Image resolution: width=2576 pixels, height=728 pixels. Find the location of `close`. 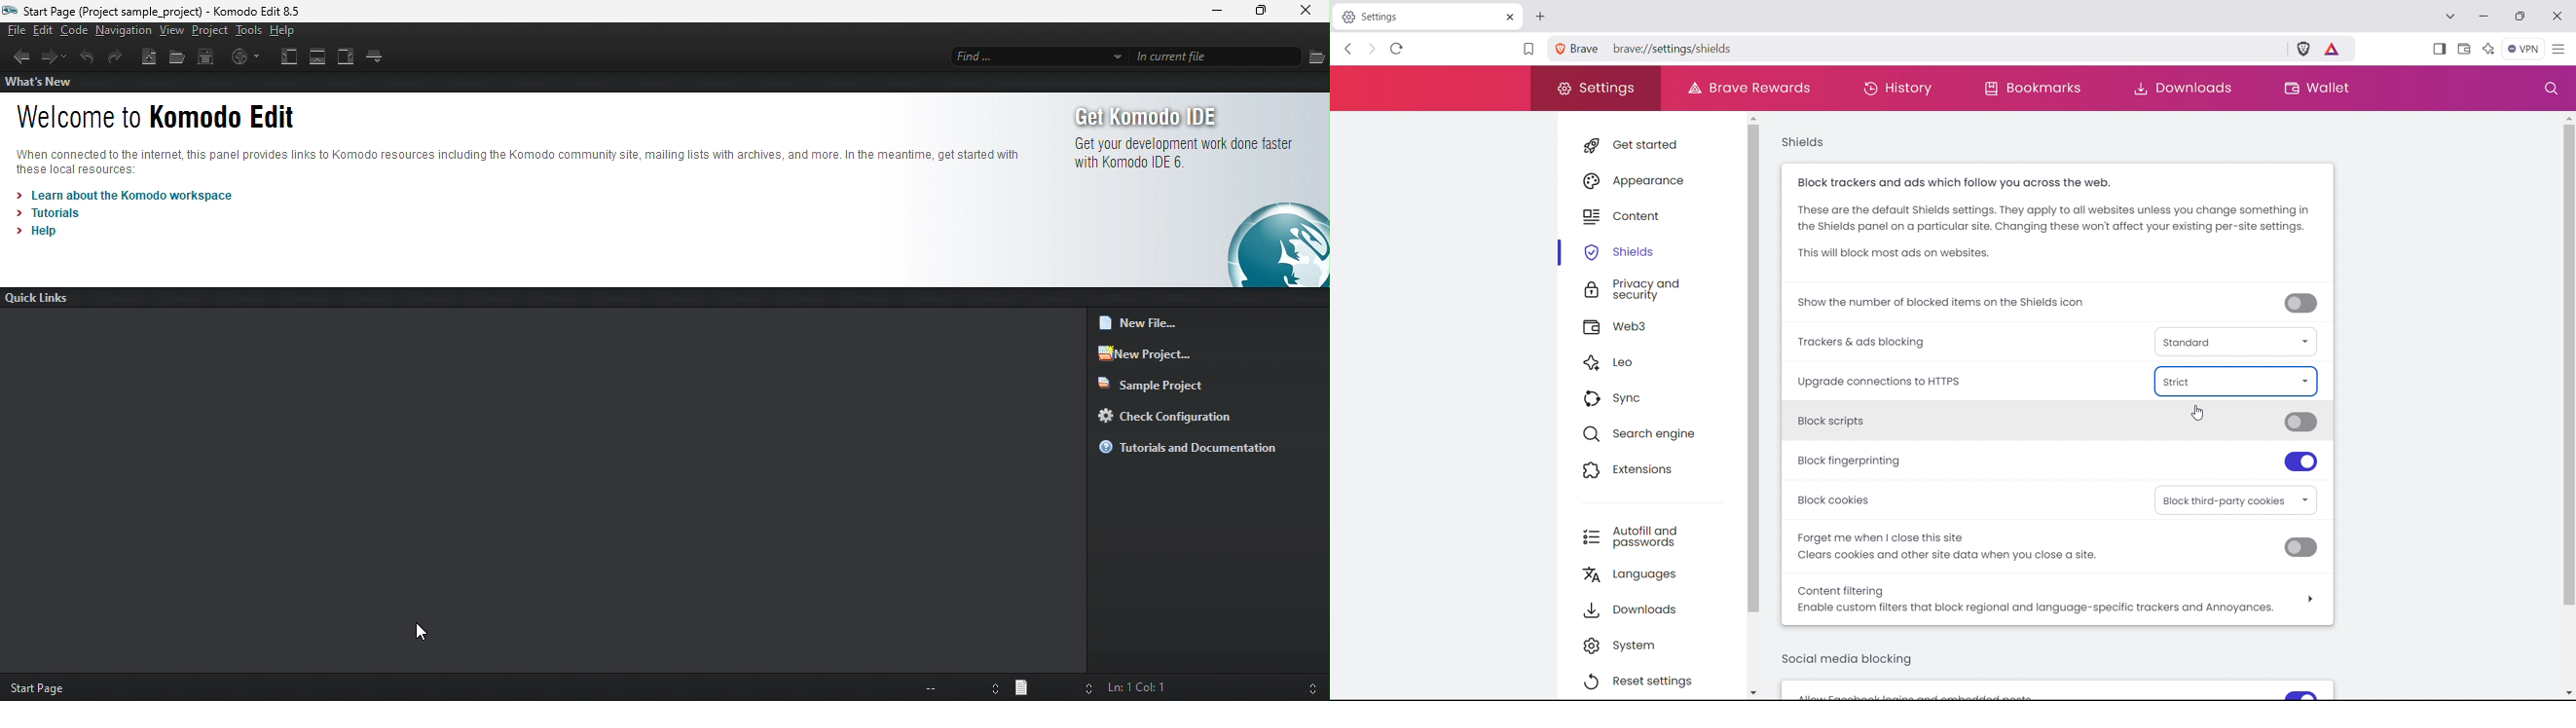

close is located at coordinates (1309, 10).